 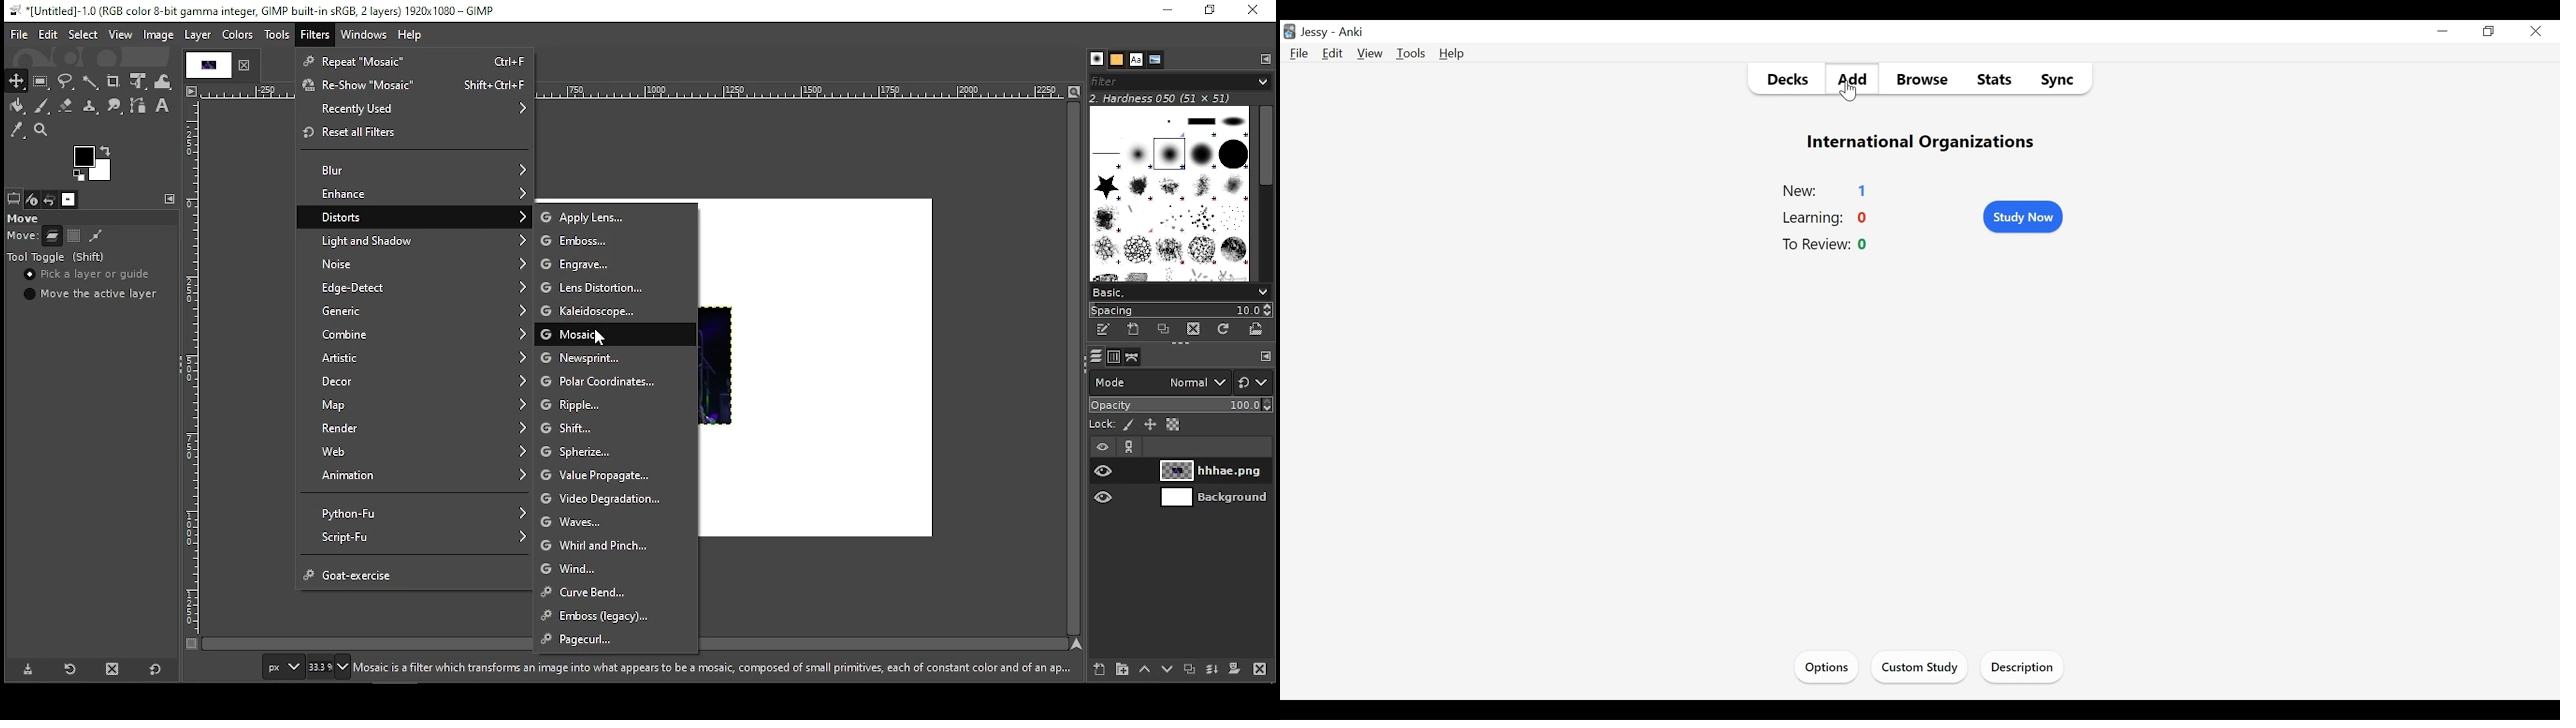 I want to click on International Orgnizations, so click(x=1923, y=143).